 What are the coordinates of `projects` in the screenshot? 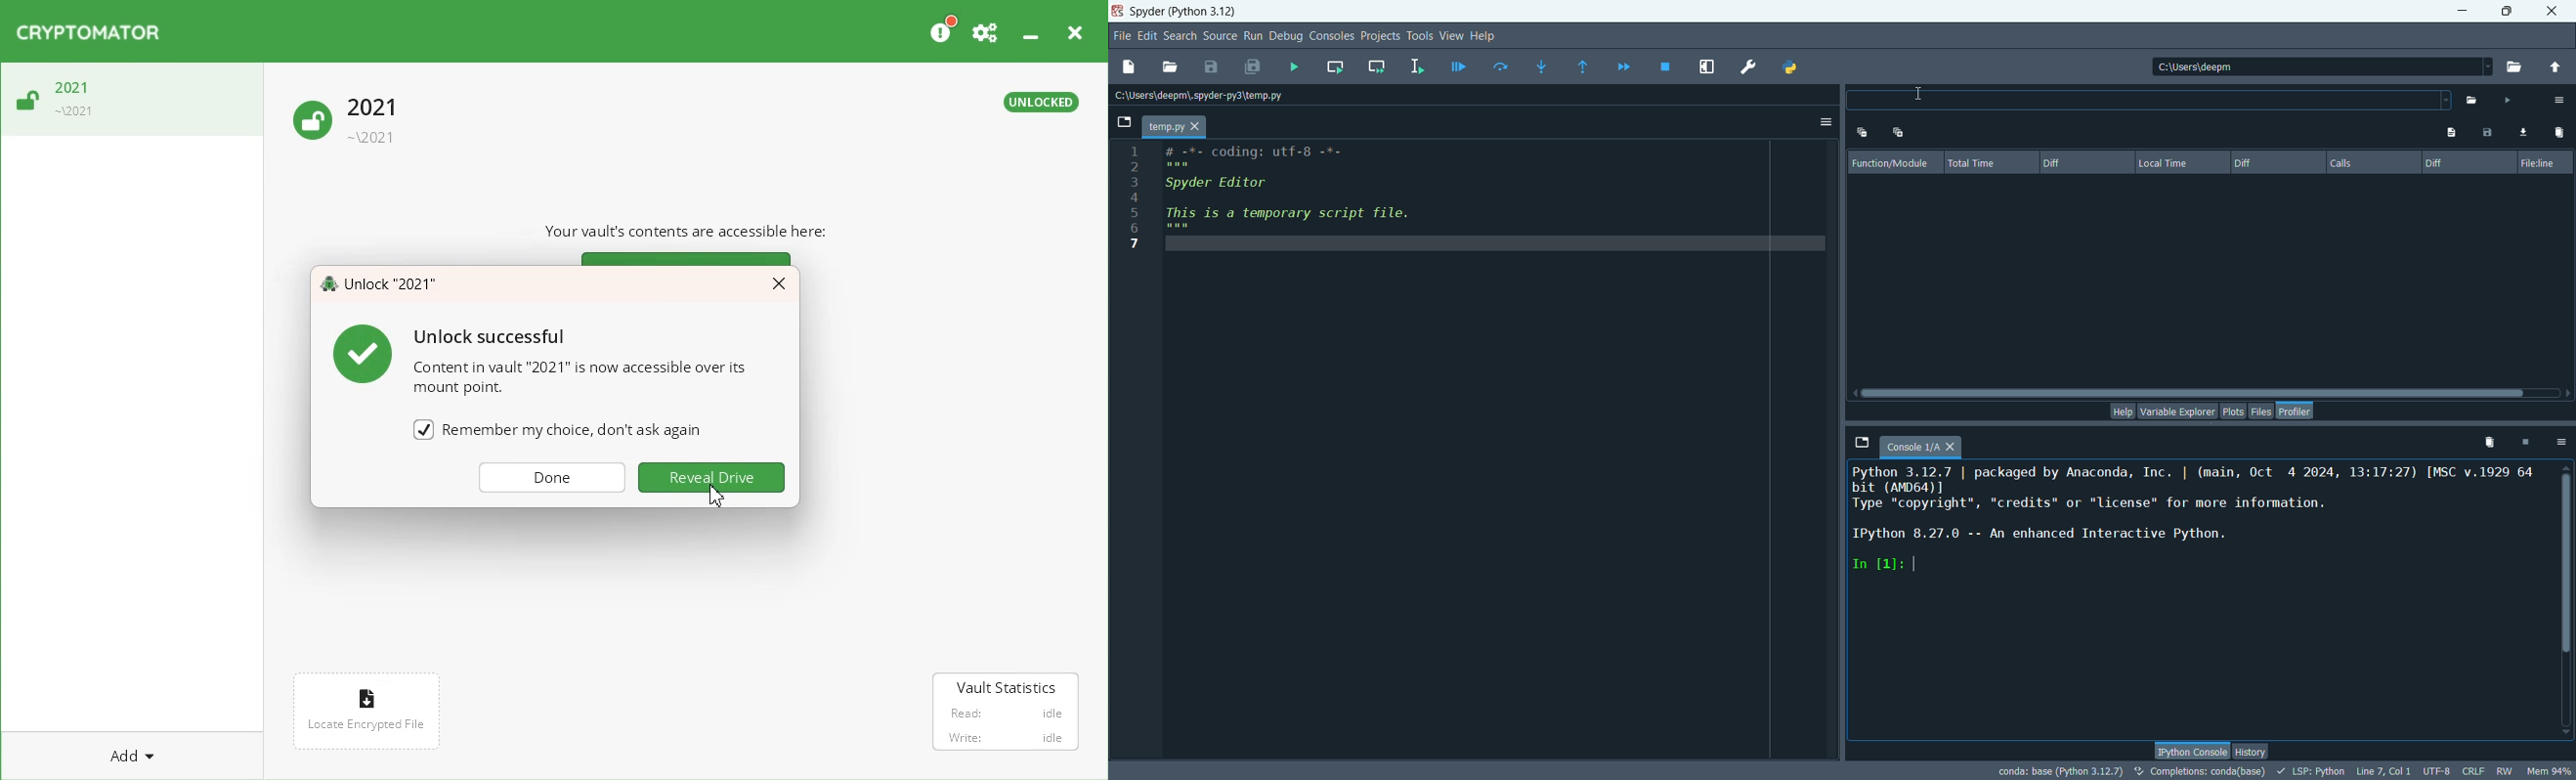 It's located at (1383, 35).